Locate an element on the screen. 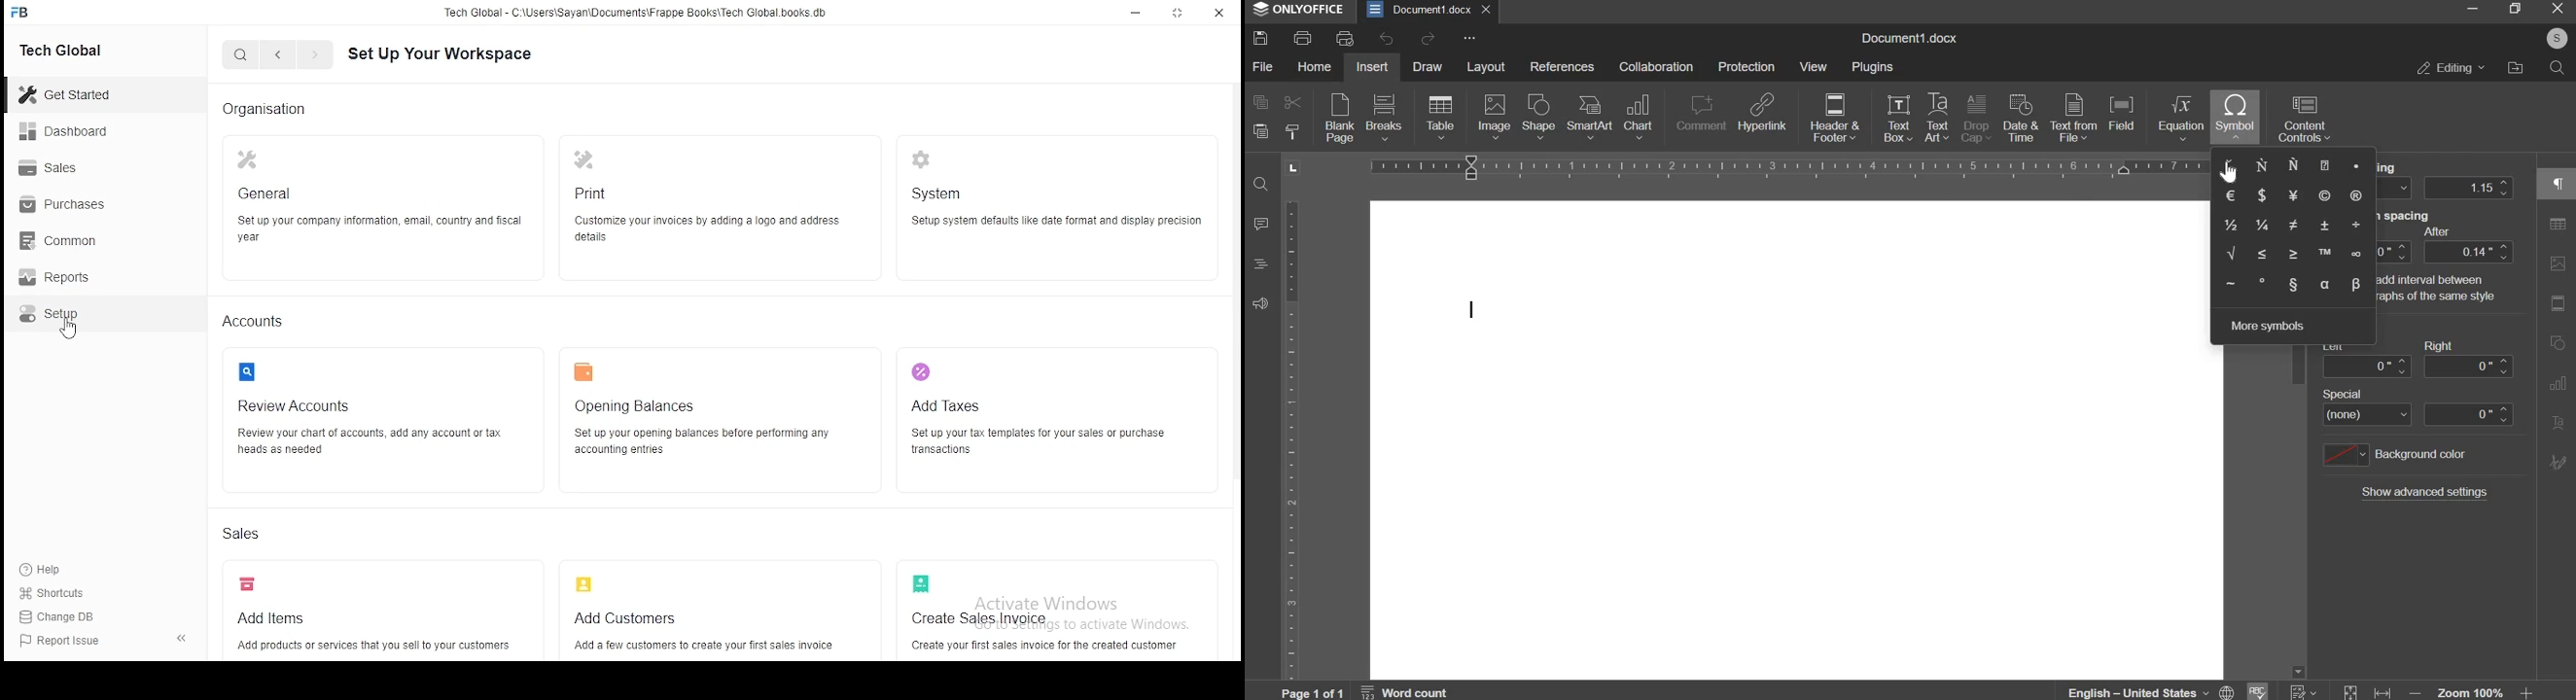 The image size is (2576, 700). System  is located at coordinates (1054, 203).